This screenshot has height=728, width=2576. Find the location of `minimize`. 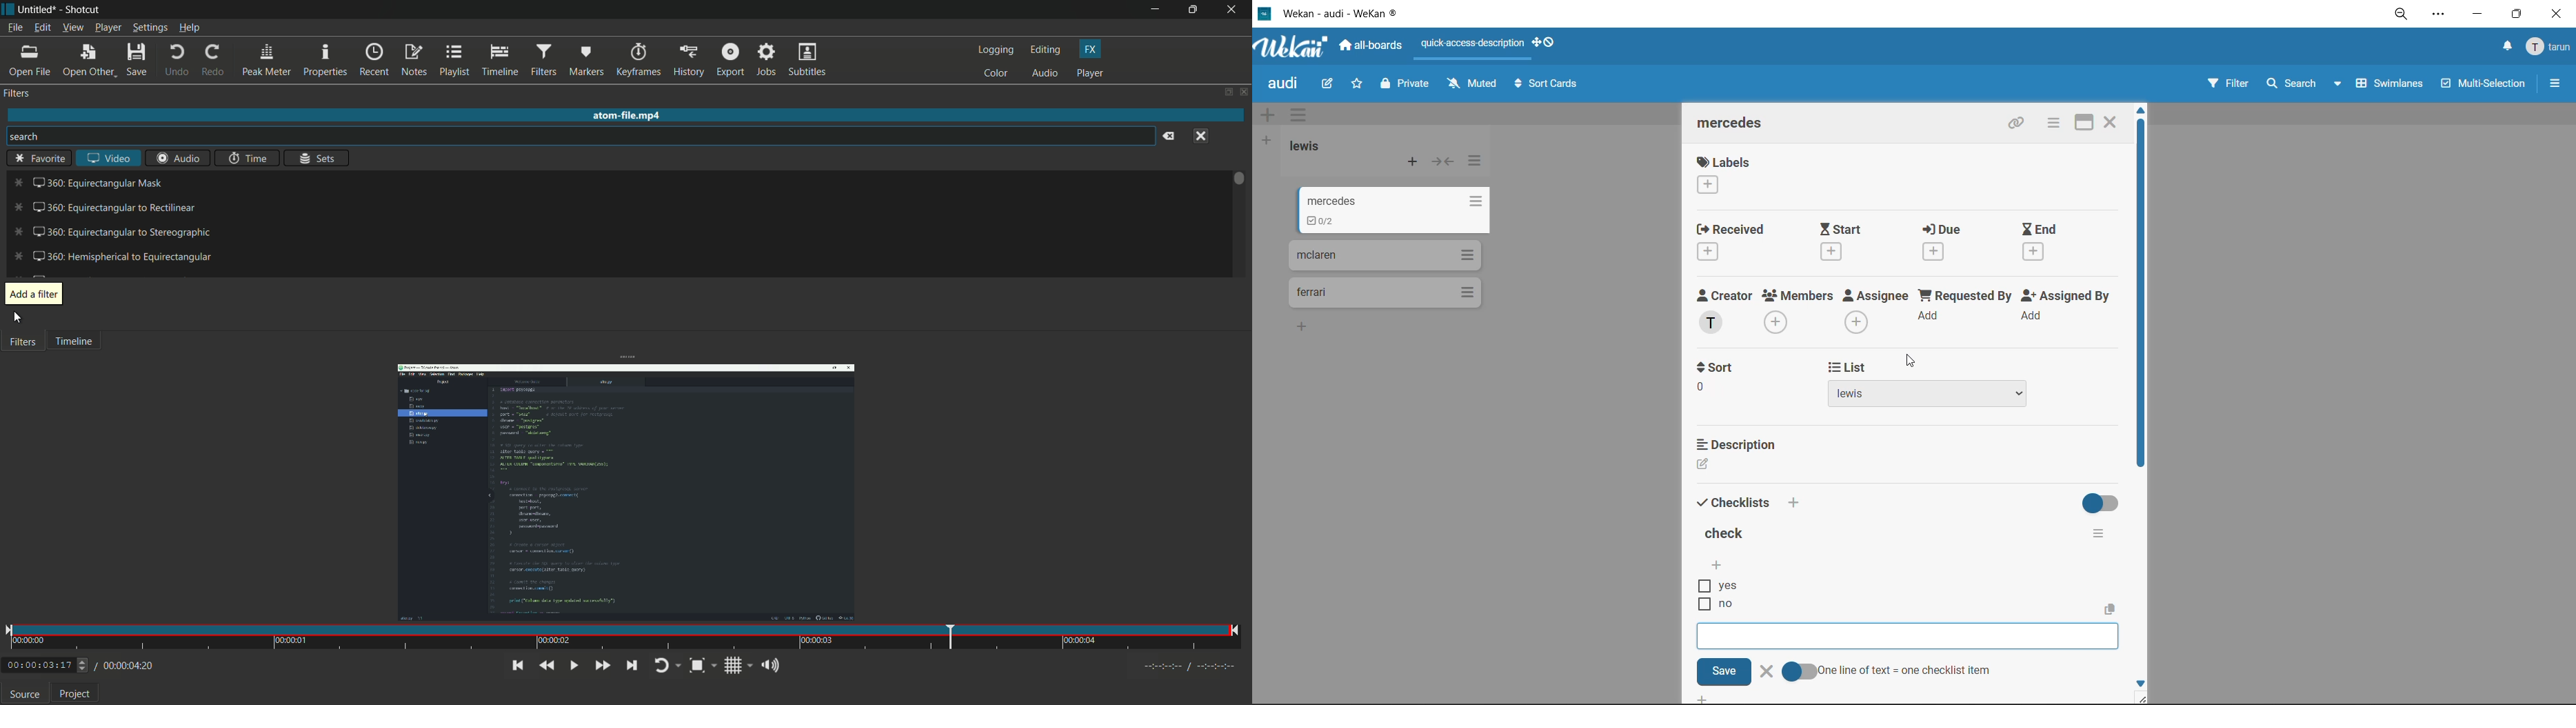

minimize is located at coordinates (1156, 9).